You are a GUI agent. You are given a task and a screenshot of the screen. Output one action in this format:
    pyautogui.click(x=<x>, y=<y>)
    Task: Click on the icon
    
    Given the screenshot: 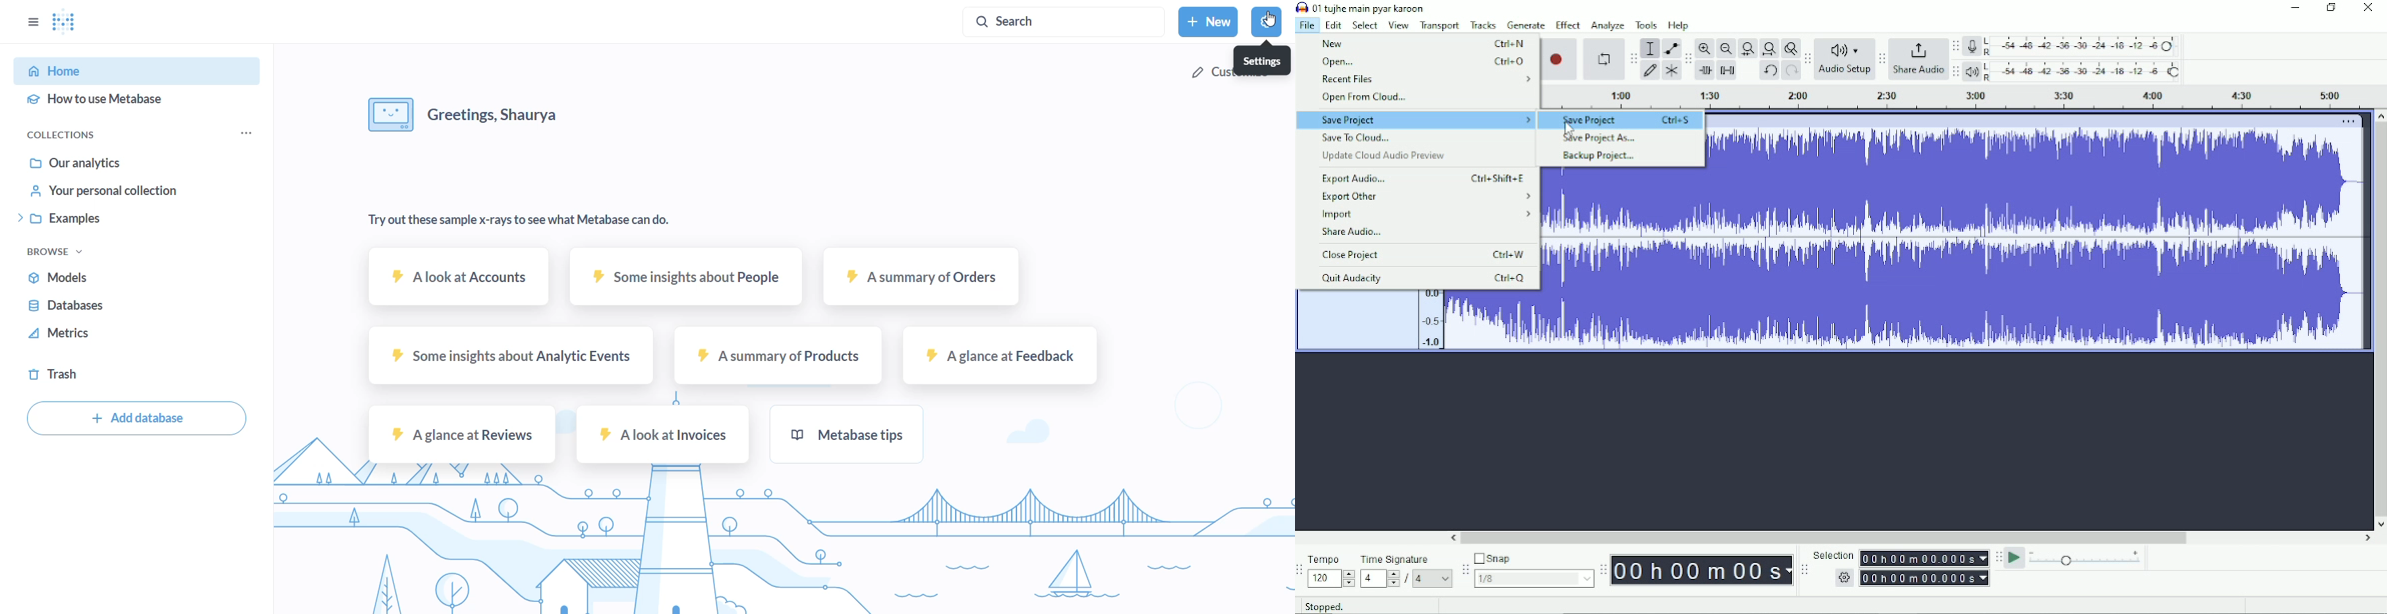 What is the action you would take?
    pyautogui.click(x=390, y=115)
    